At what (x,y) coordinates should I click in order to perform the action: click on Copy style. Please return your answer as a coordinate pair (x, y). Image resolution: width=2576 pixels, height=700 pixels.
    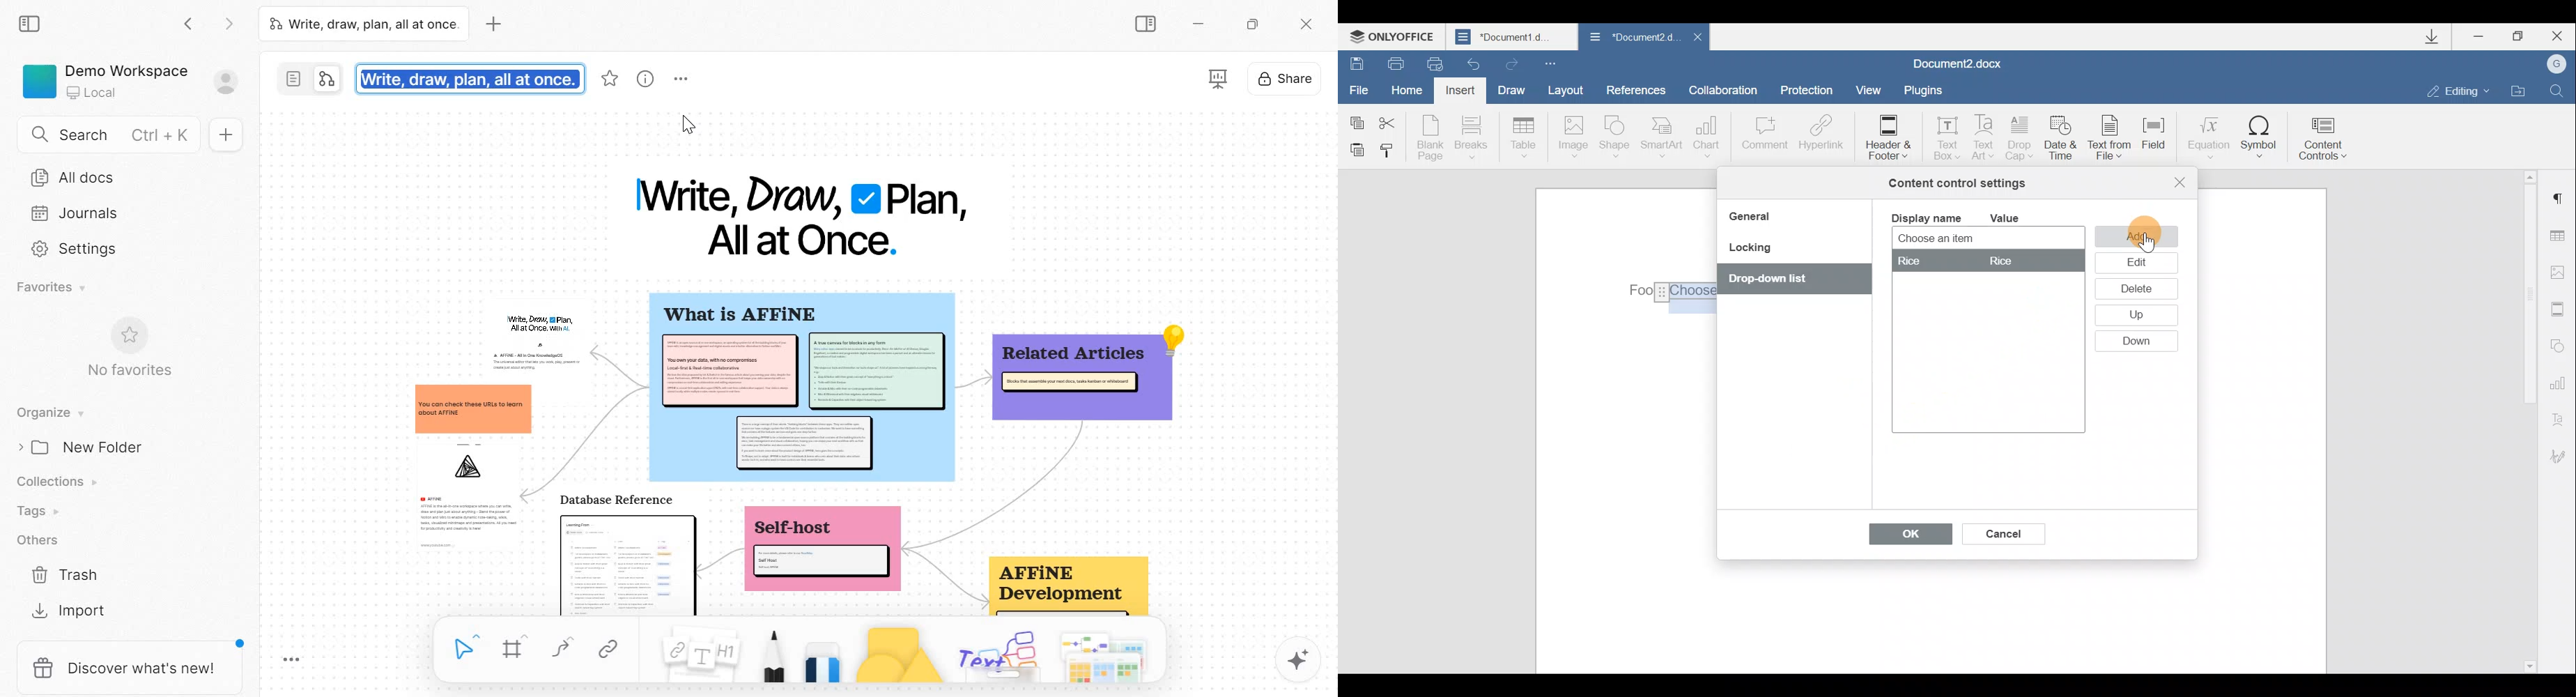
    Looking at the image, I should click on (1388, 153).